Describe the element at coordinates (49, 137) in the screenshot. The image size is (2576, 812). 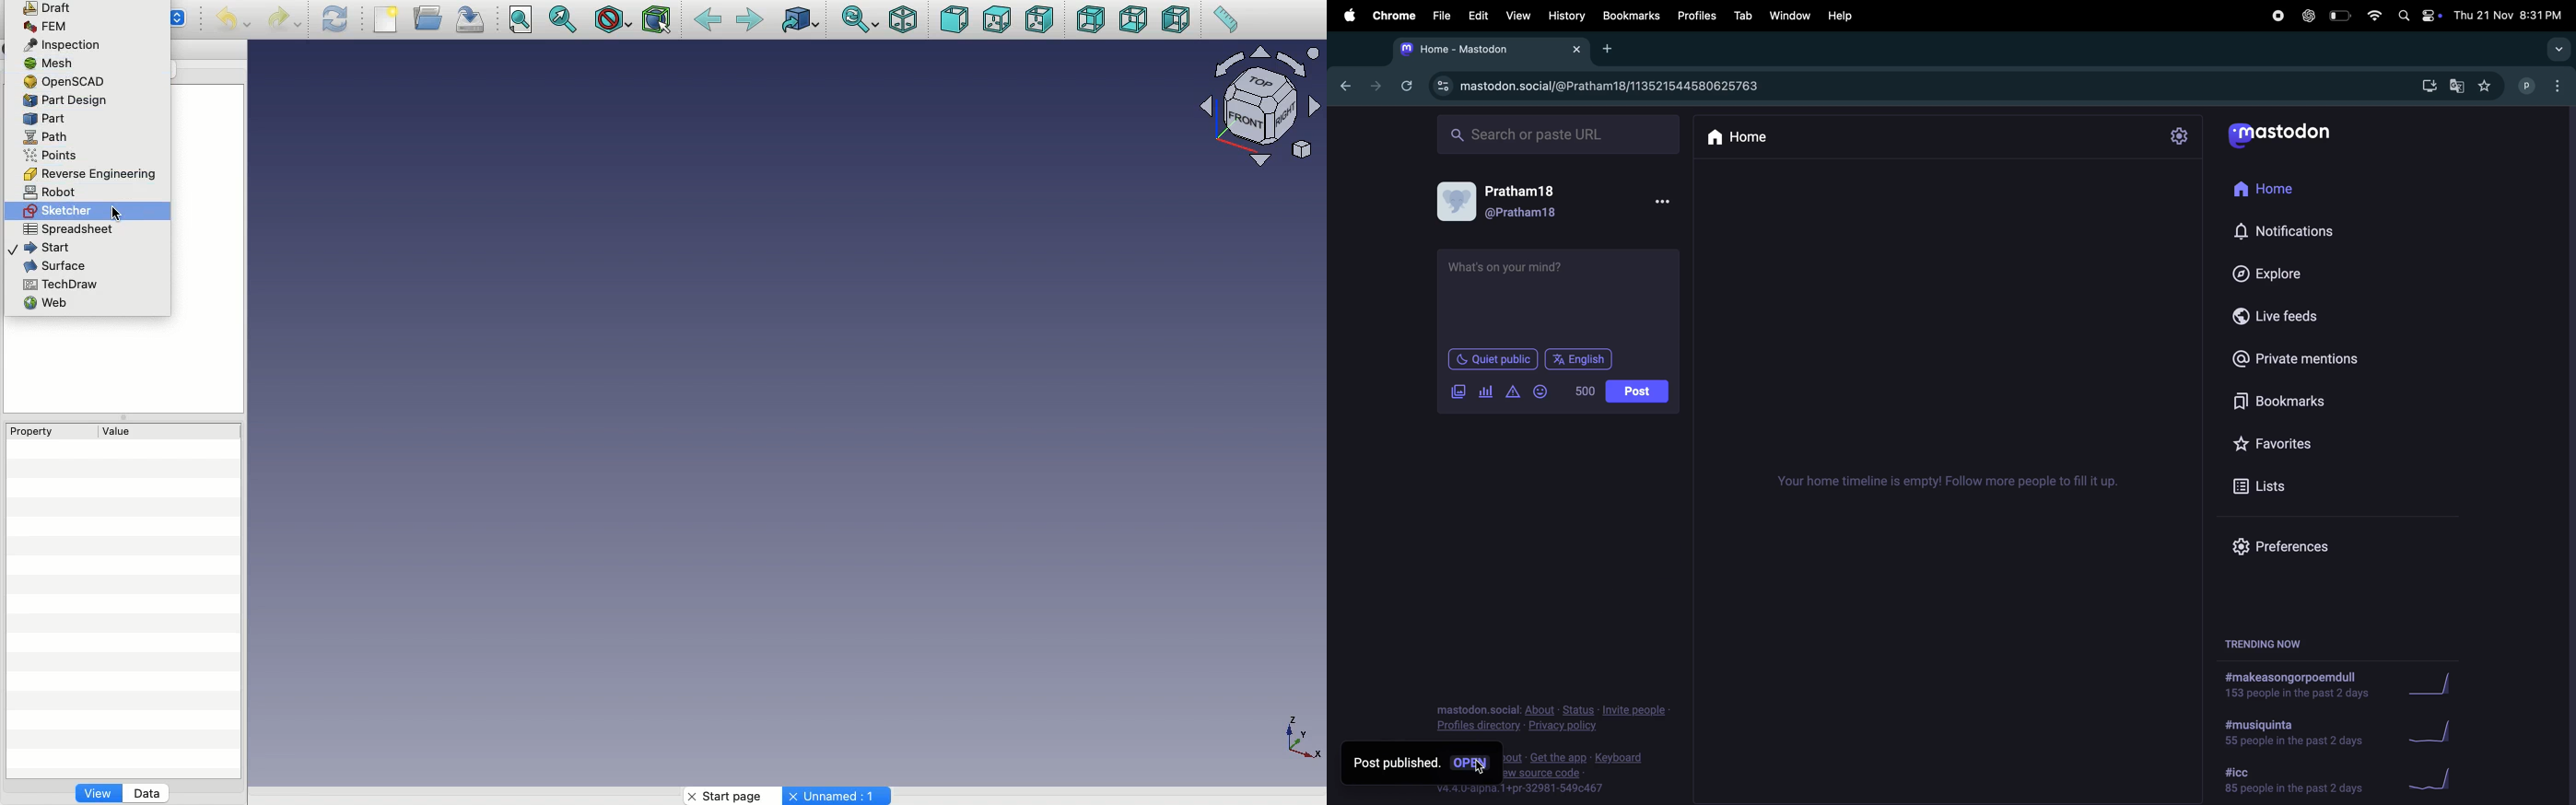
I see `Path` at that location.